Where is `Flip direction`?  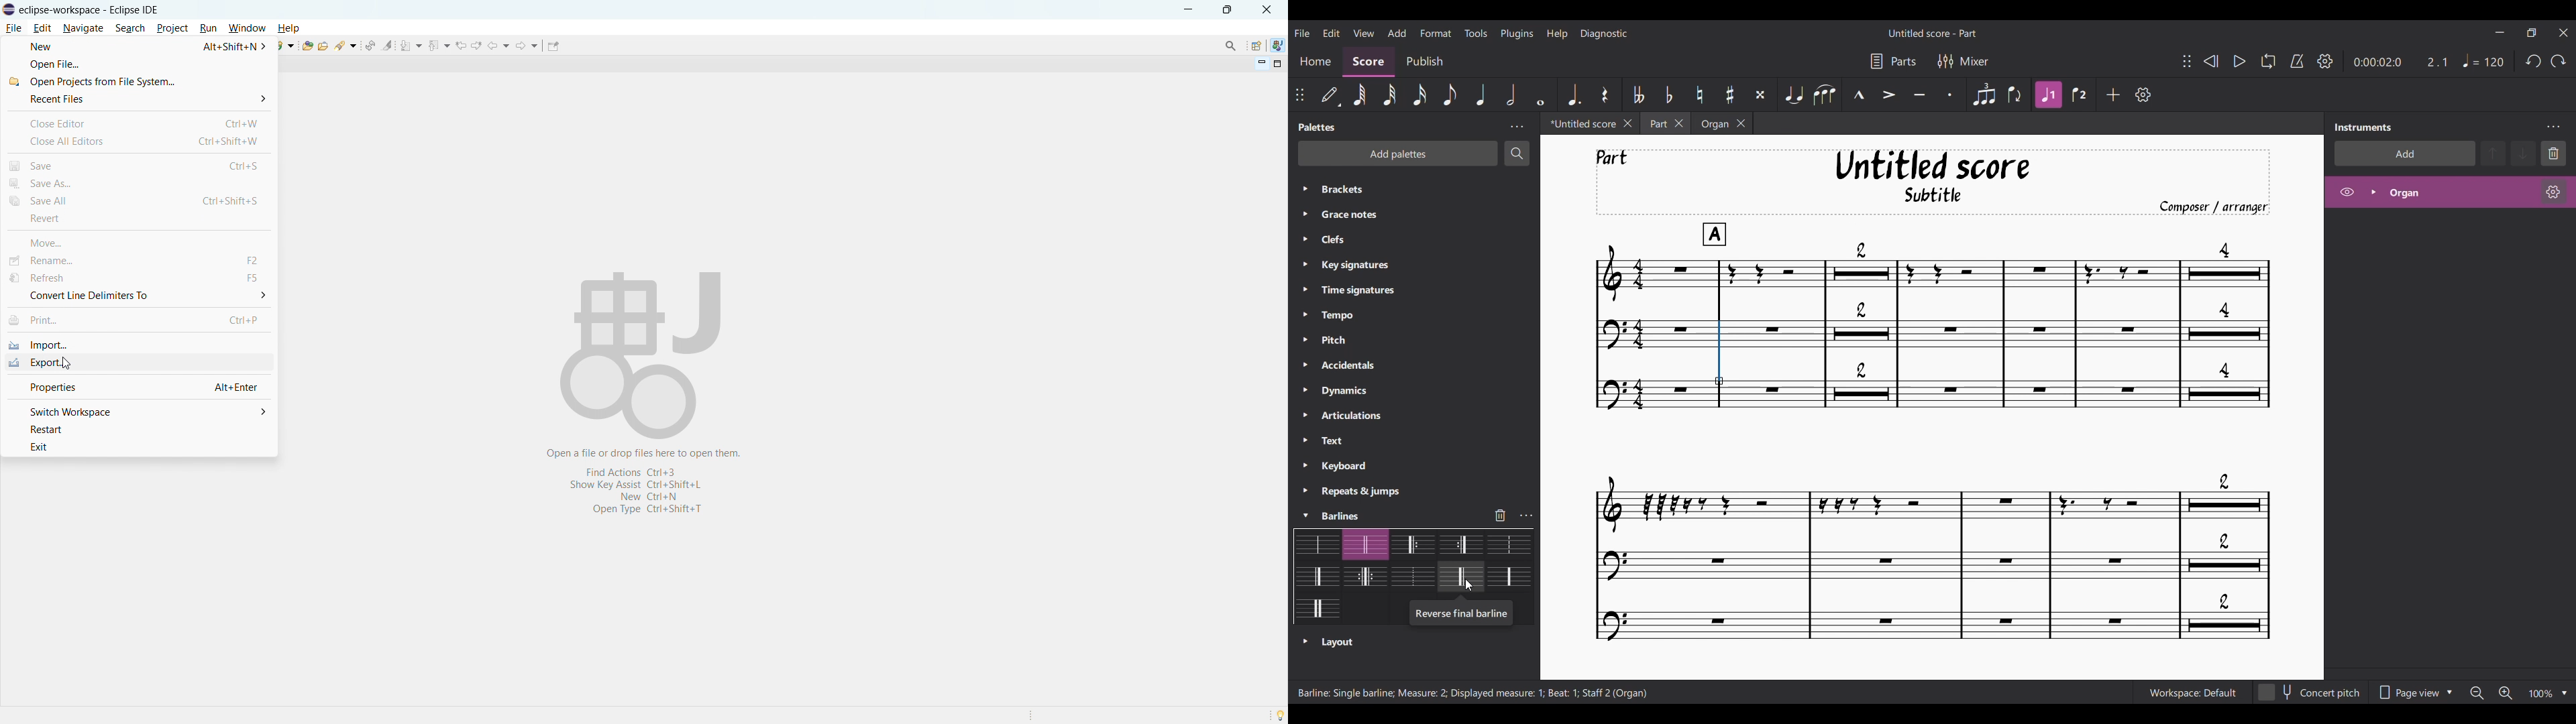
Flip direction is located at coordinates (2015, 95).